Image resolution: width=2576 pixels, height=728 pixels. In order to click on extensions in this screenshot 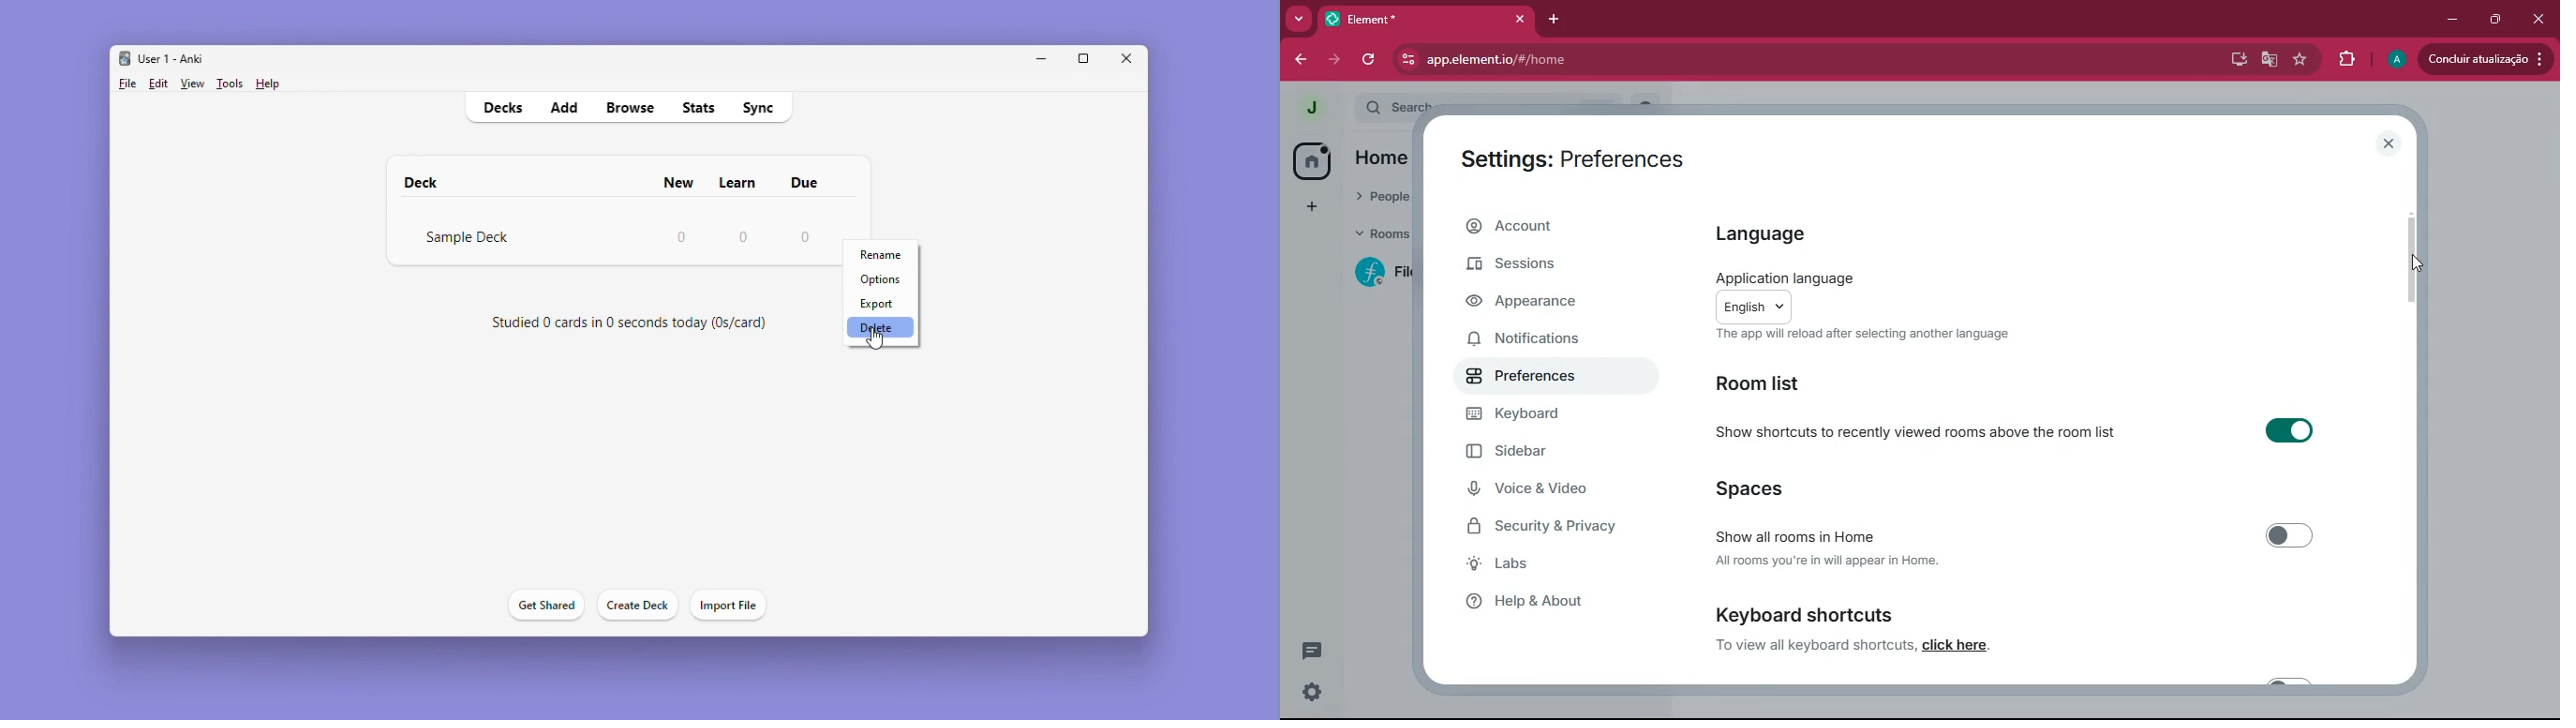, I will do `click(2343, 59)`.